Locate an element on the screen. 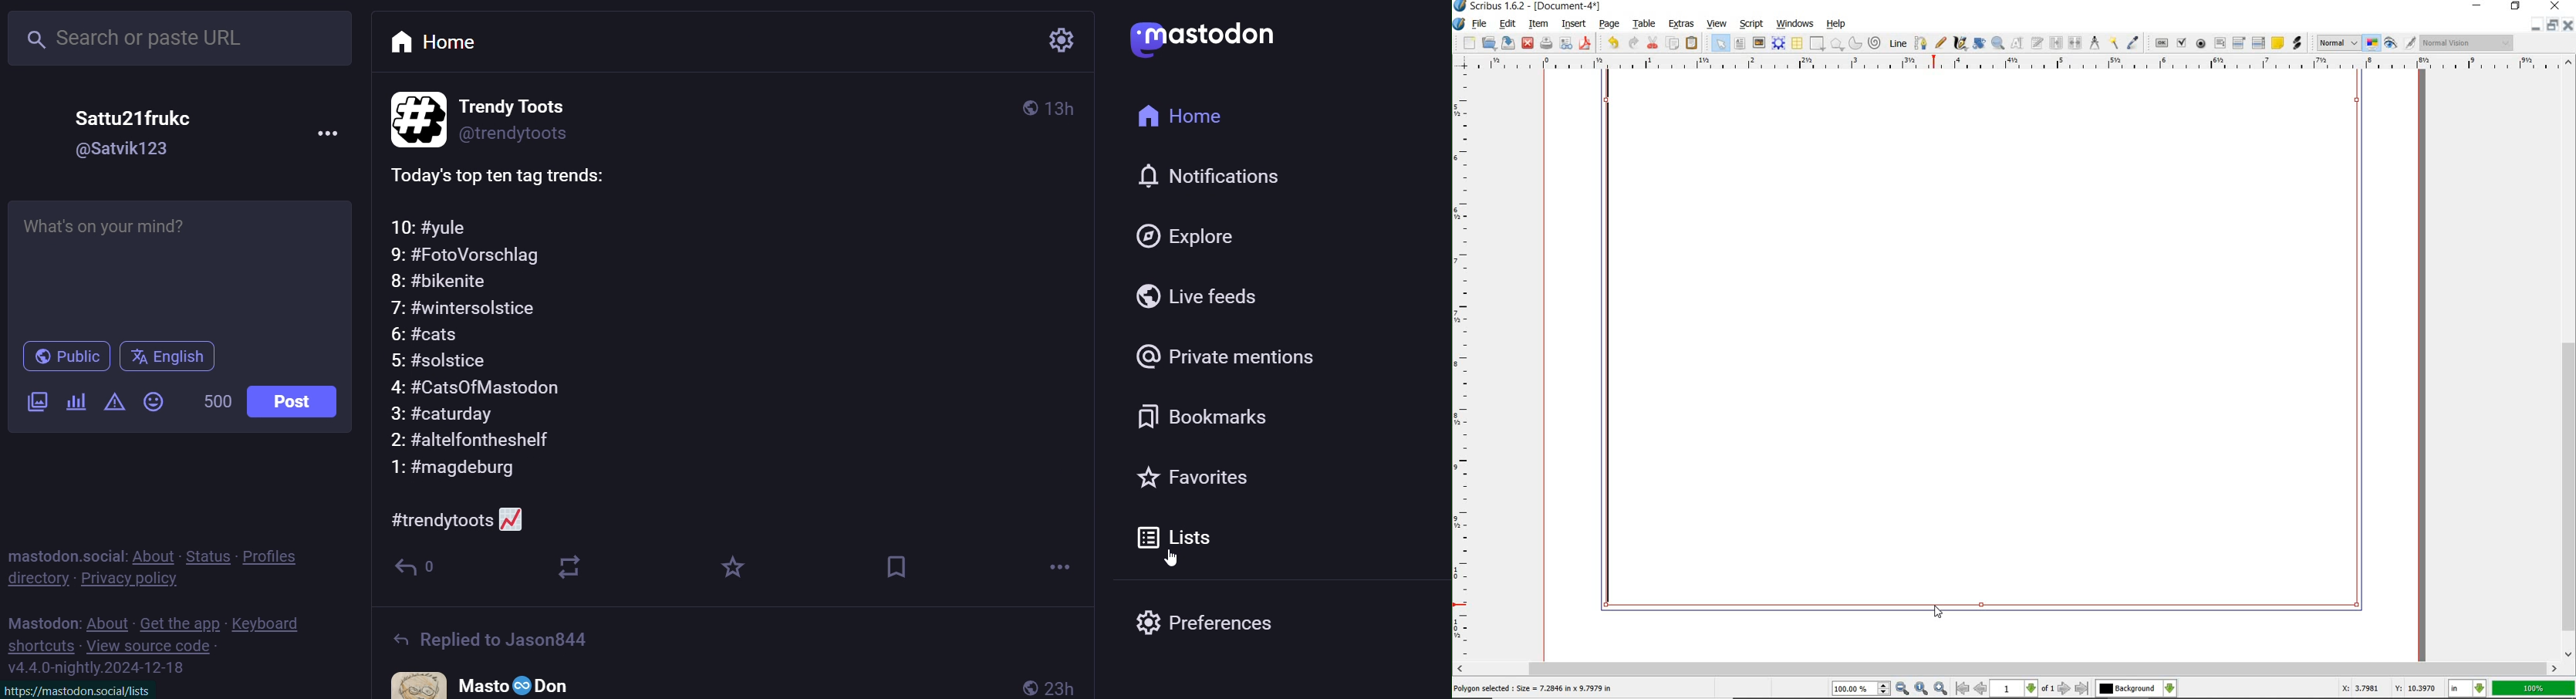 The height and width of the screenshot is (700, 2576). httos://mastodon.social/lists is located at coordinates (97, 687).